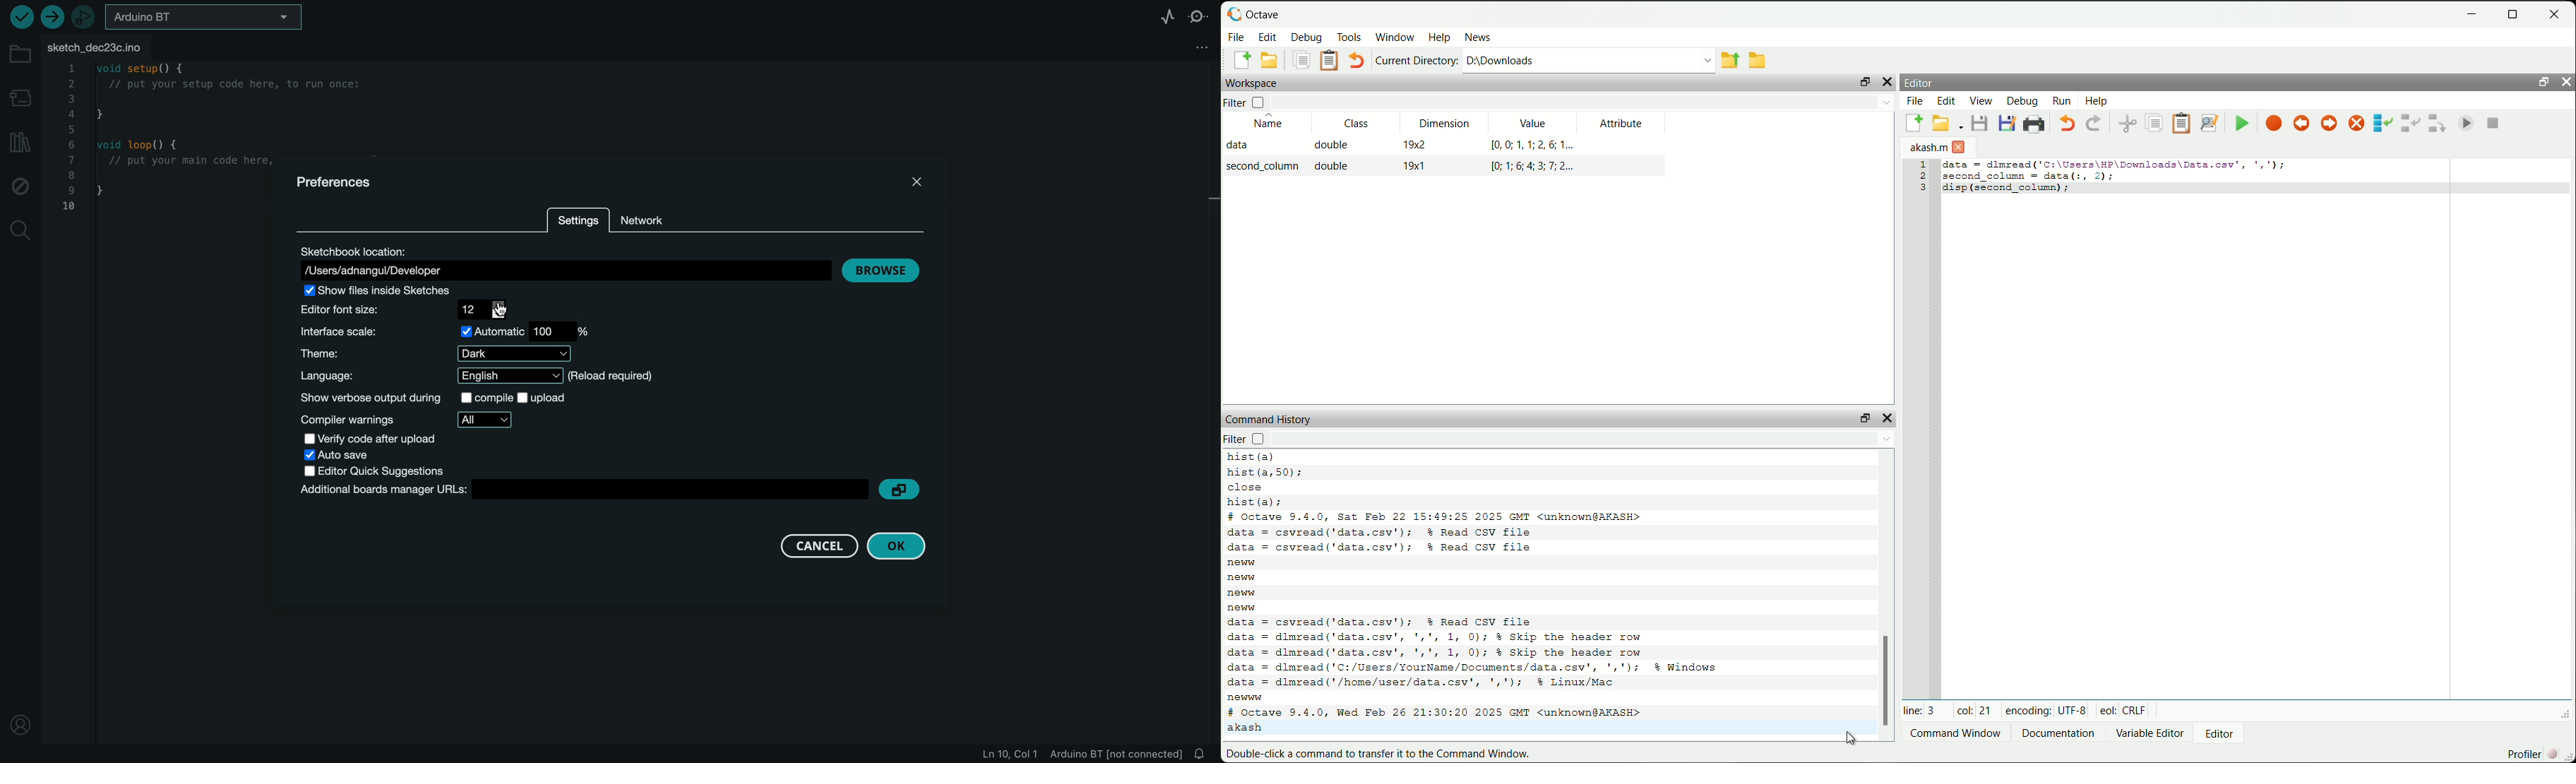  I want to click on filter, so click(1249, 438).